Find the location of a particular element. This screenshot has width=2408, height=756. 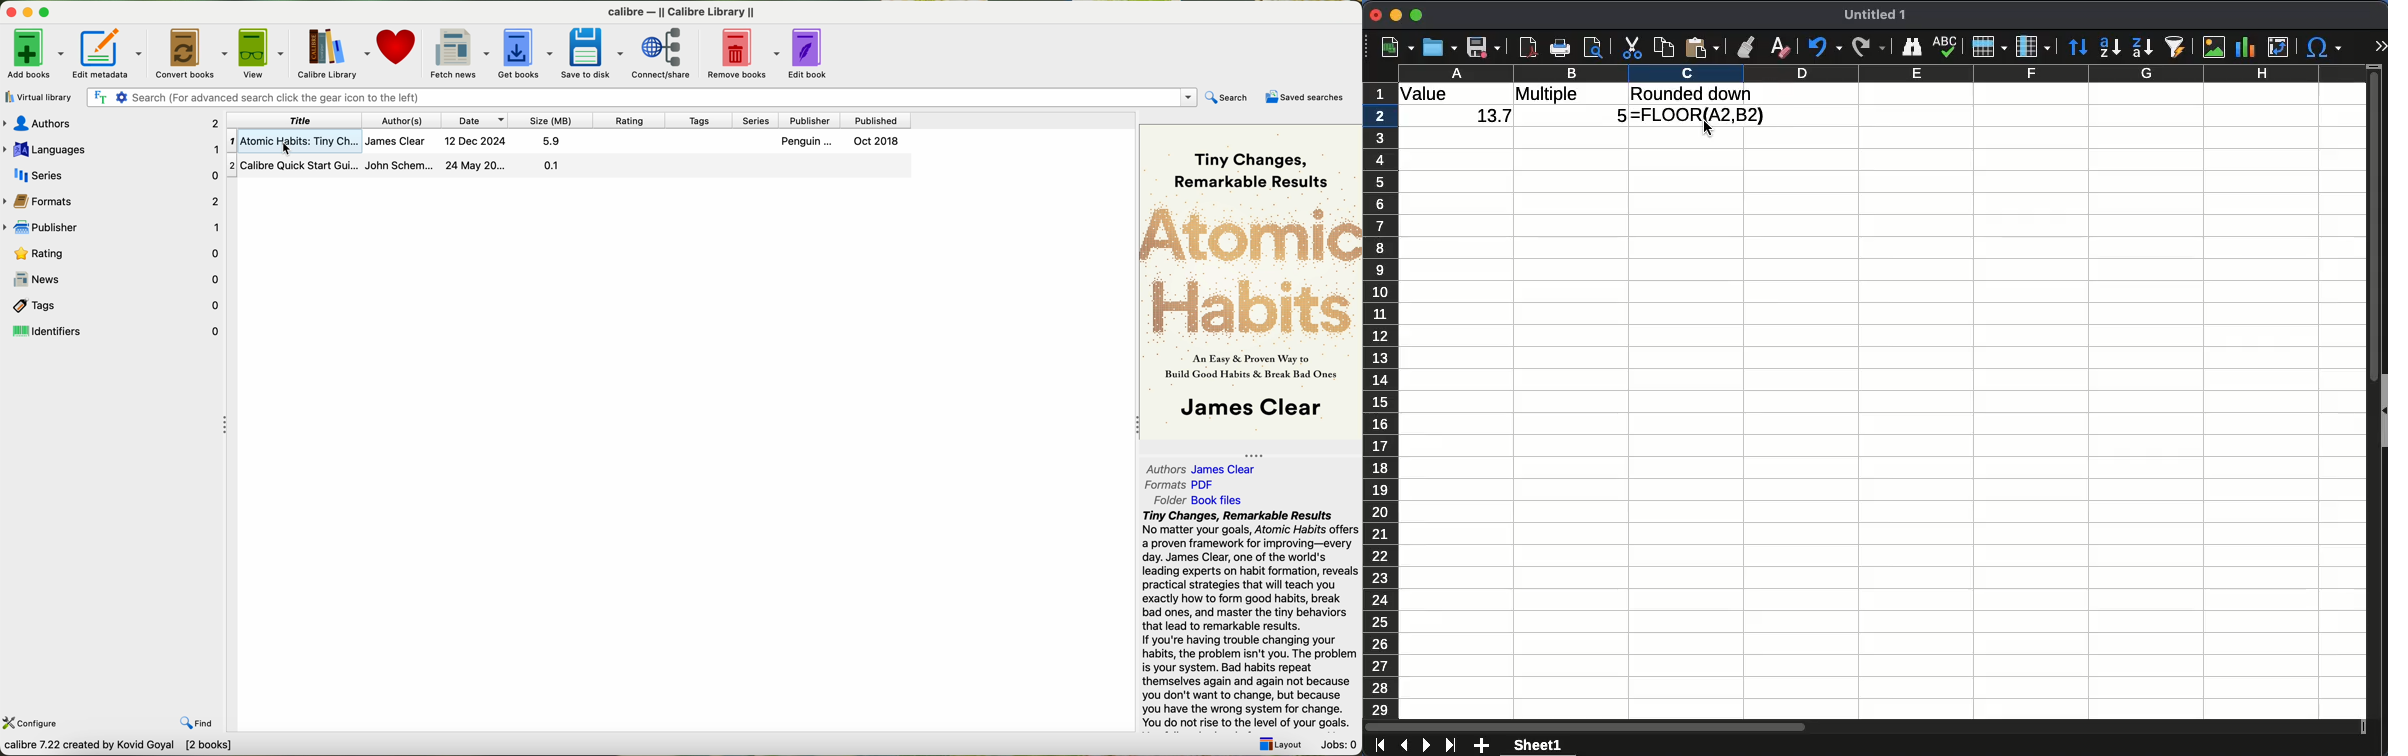

13.7 is located at coordinates (1490, 118).